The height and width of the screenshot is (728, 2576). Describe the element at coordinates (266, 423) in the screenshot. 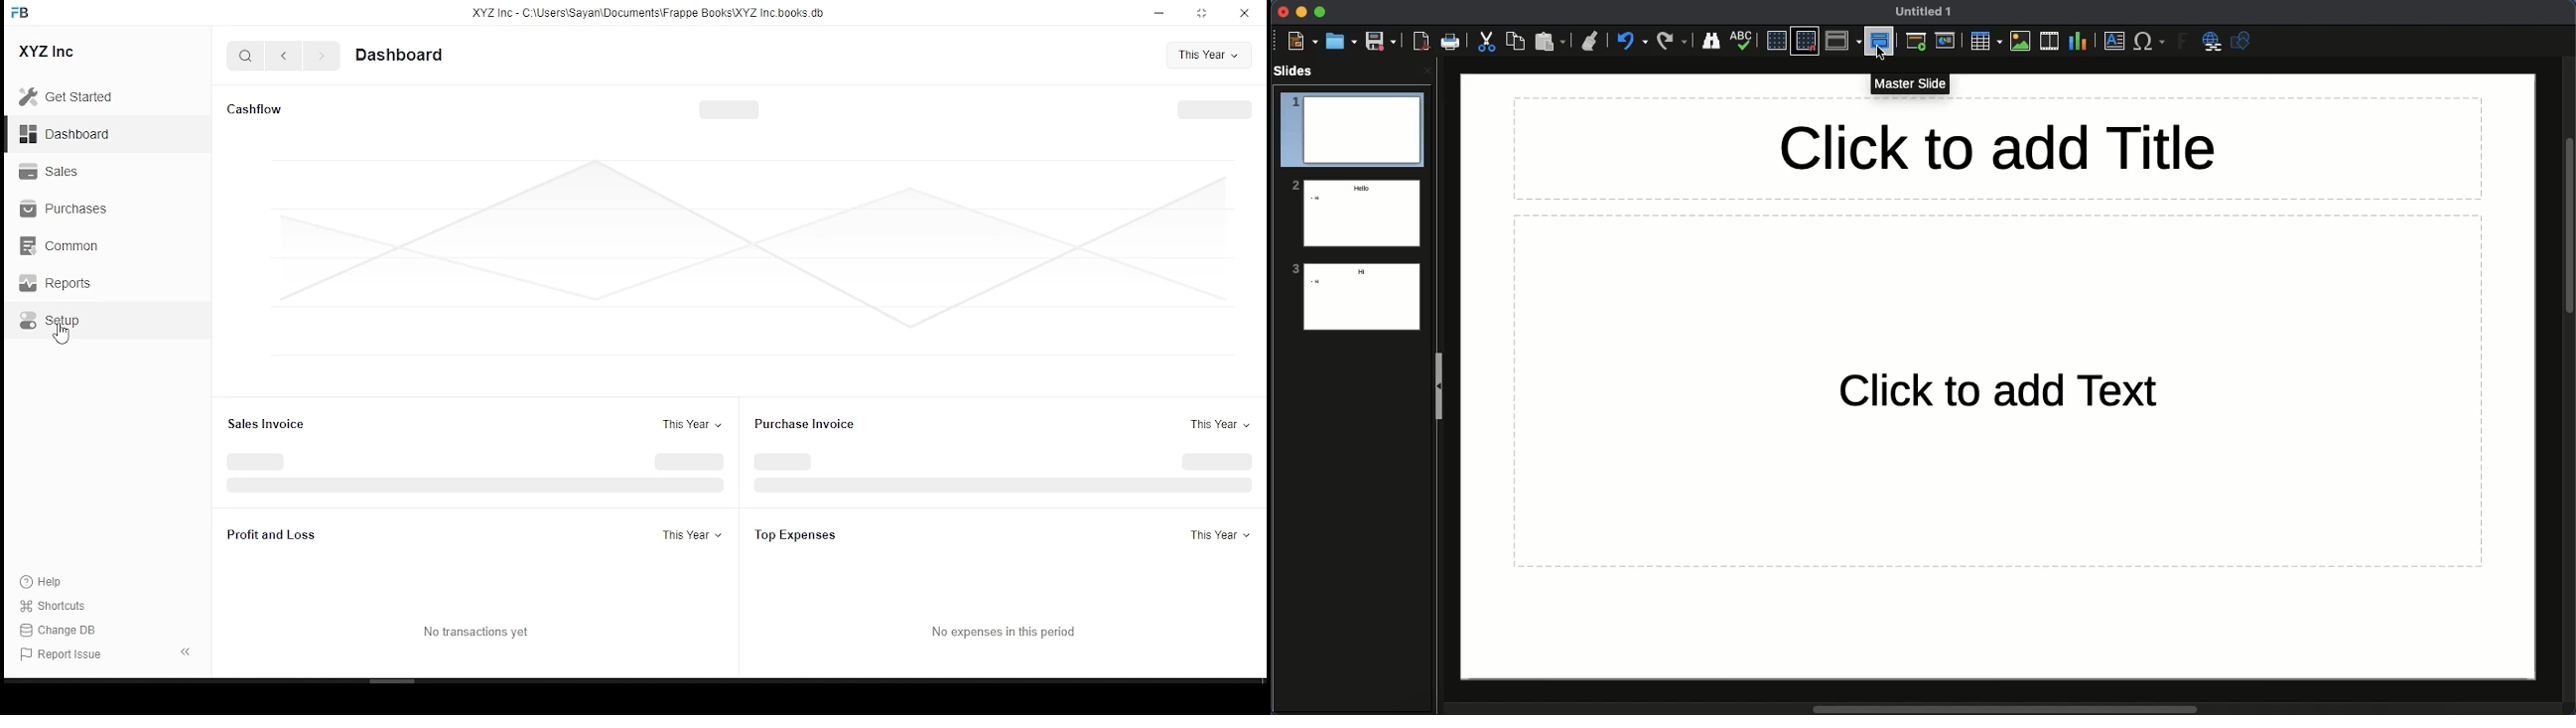

I see `Sales Invoice` at that location.